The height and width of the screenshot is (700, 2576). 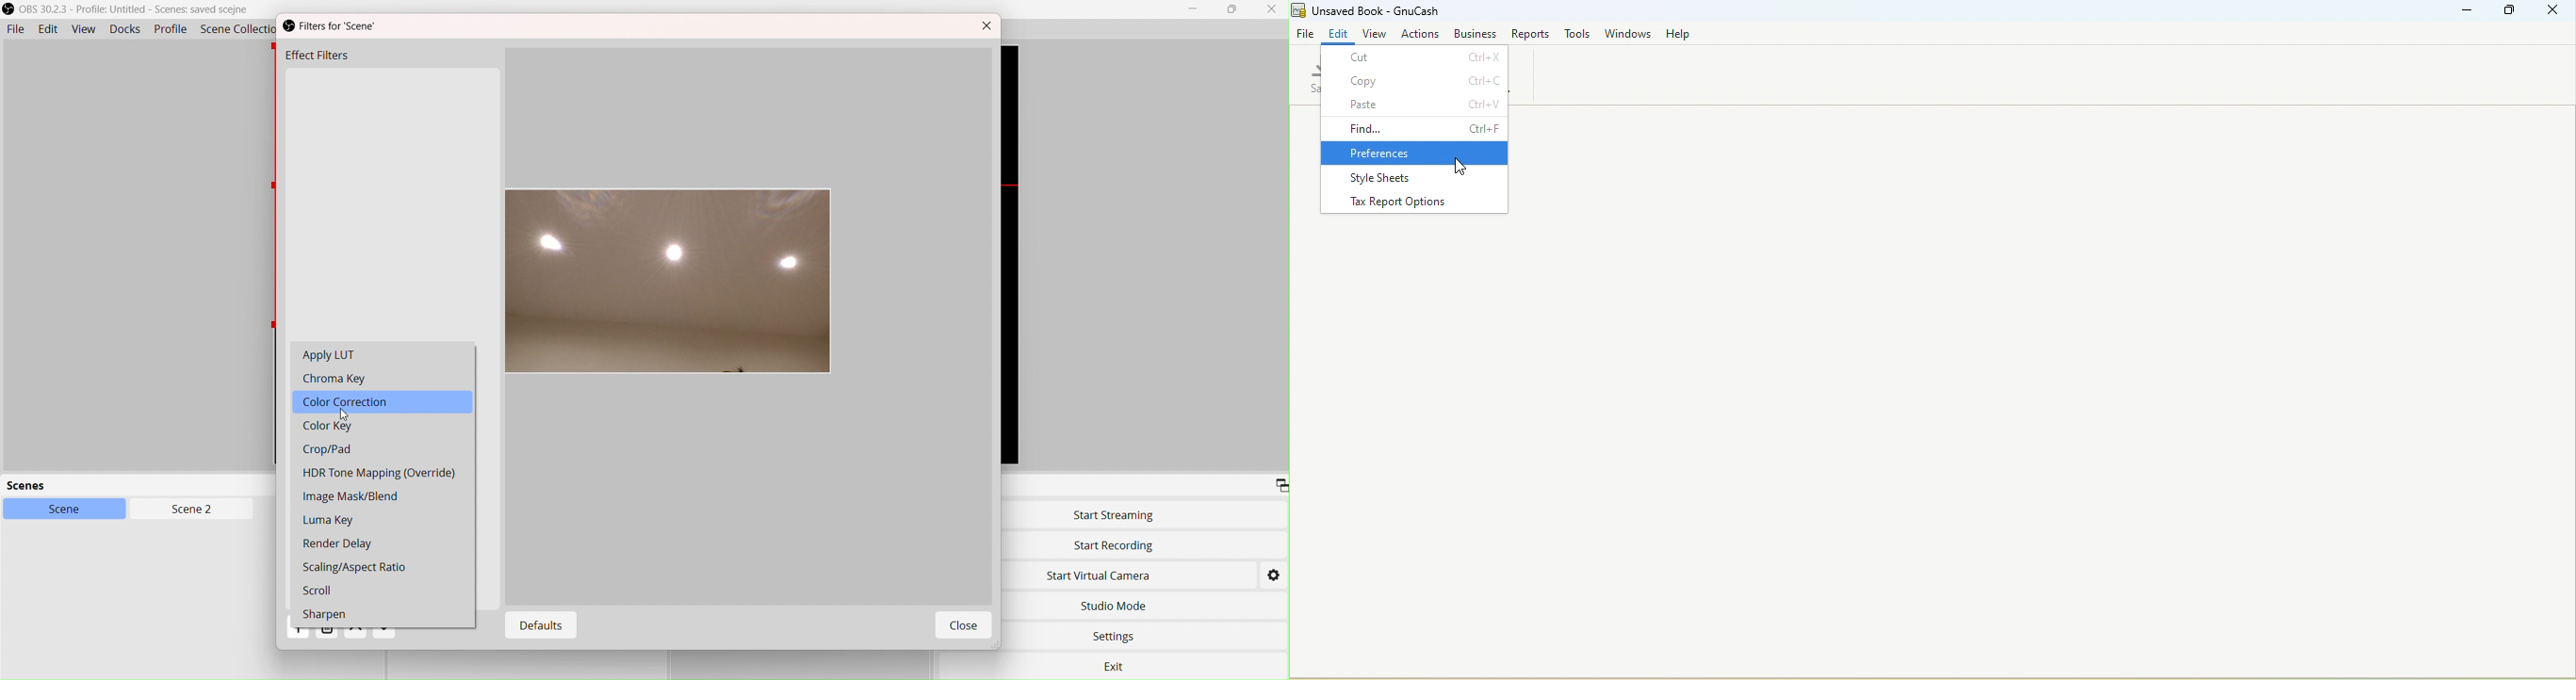 What do you see at coordinates (1272, 9) in the screenshot?
I see `Close` at bounding box center [1272, 9].